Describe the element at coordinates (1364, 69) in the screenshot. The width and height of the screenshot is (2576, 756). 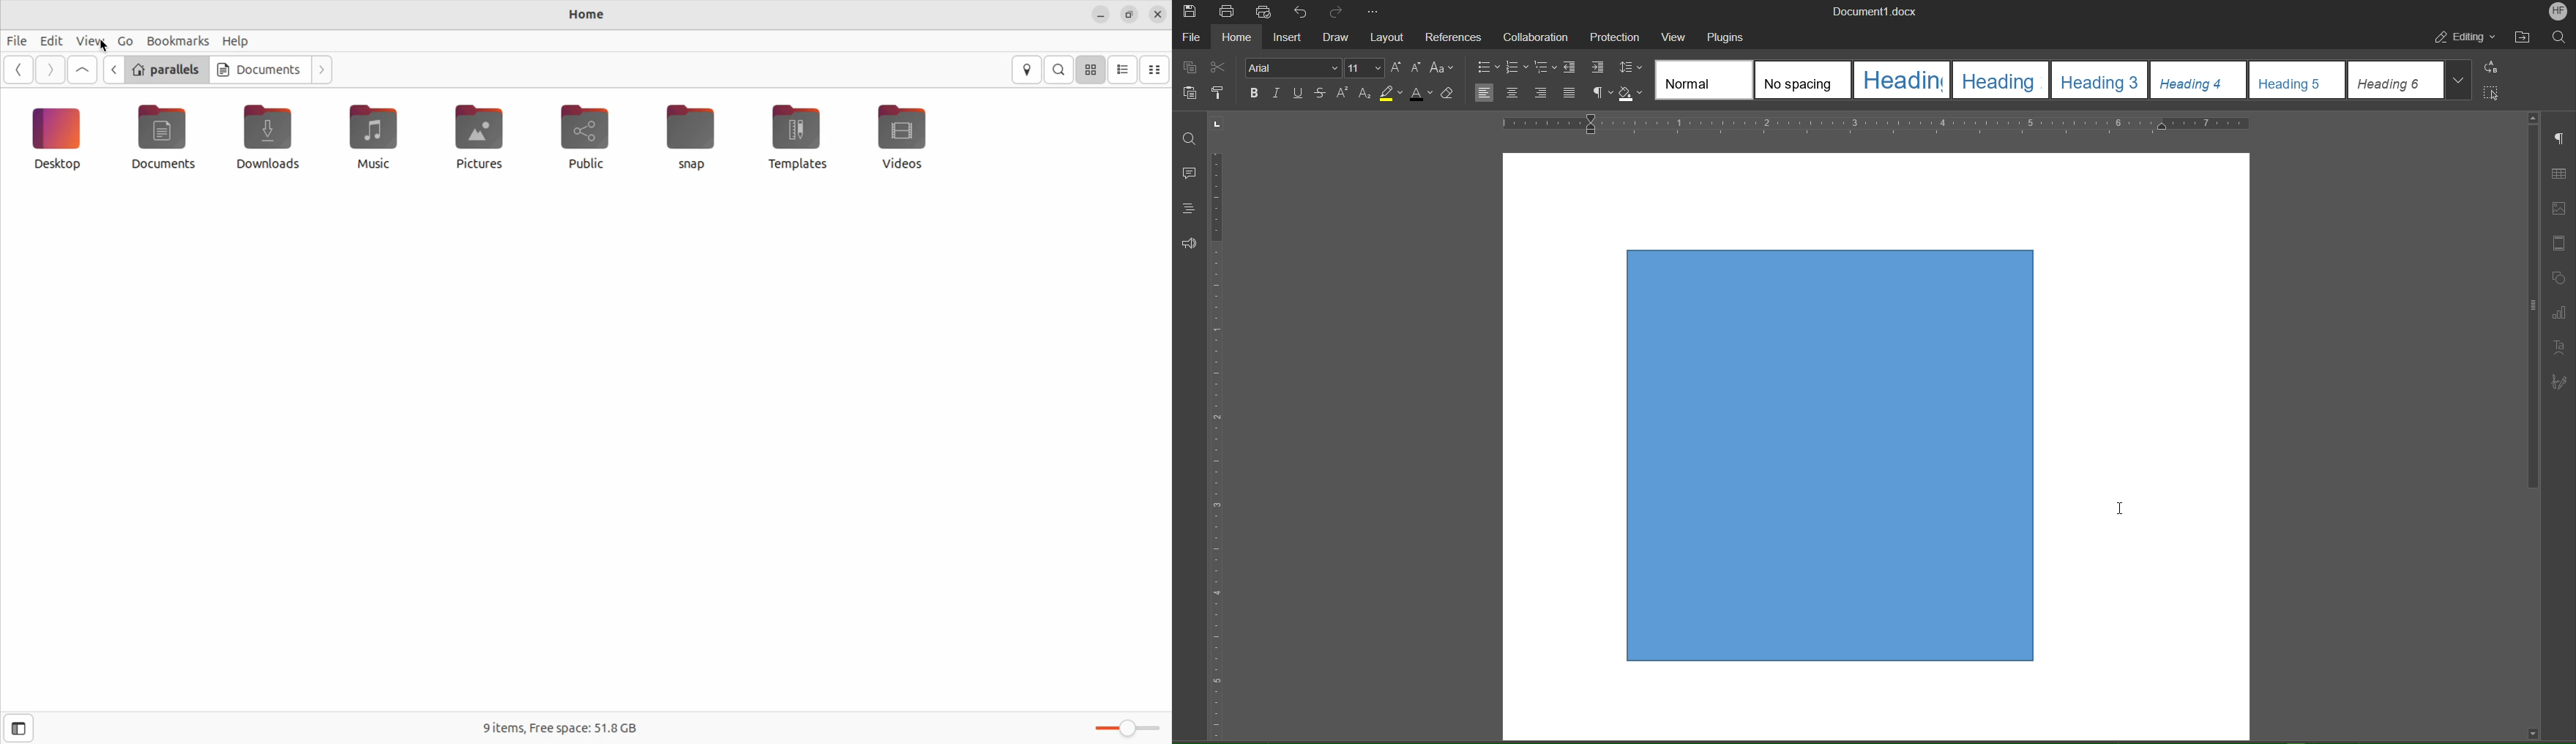
I see `Font Size` at that location.